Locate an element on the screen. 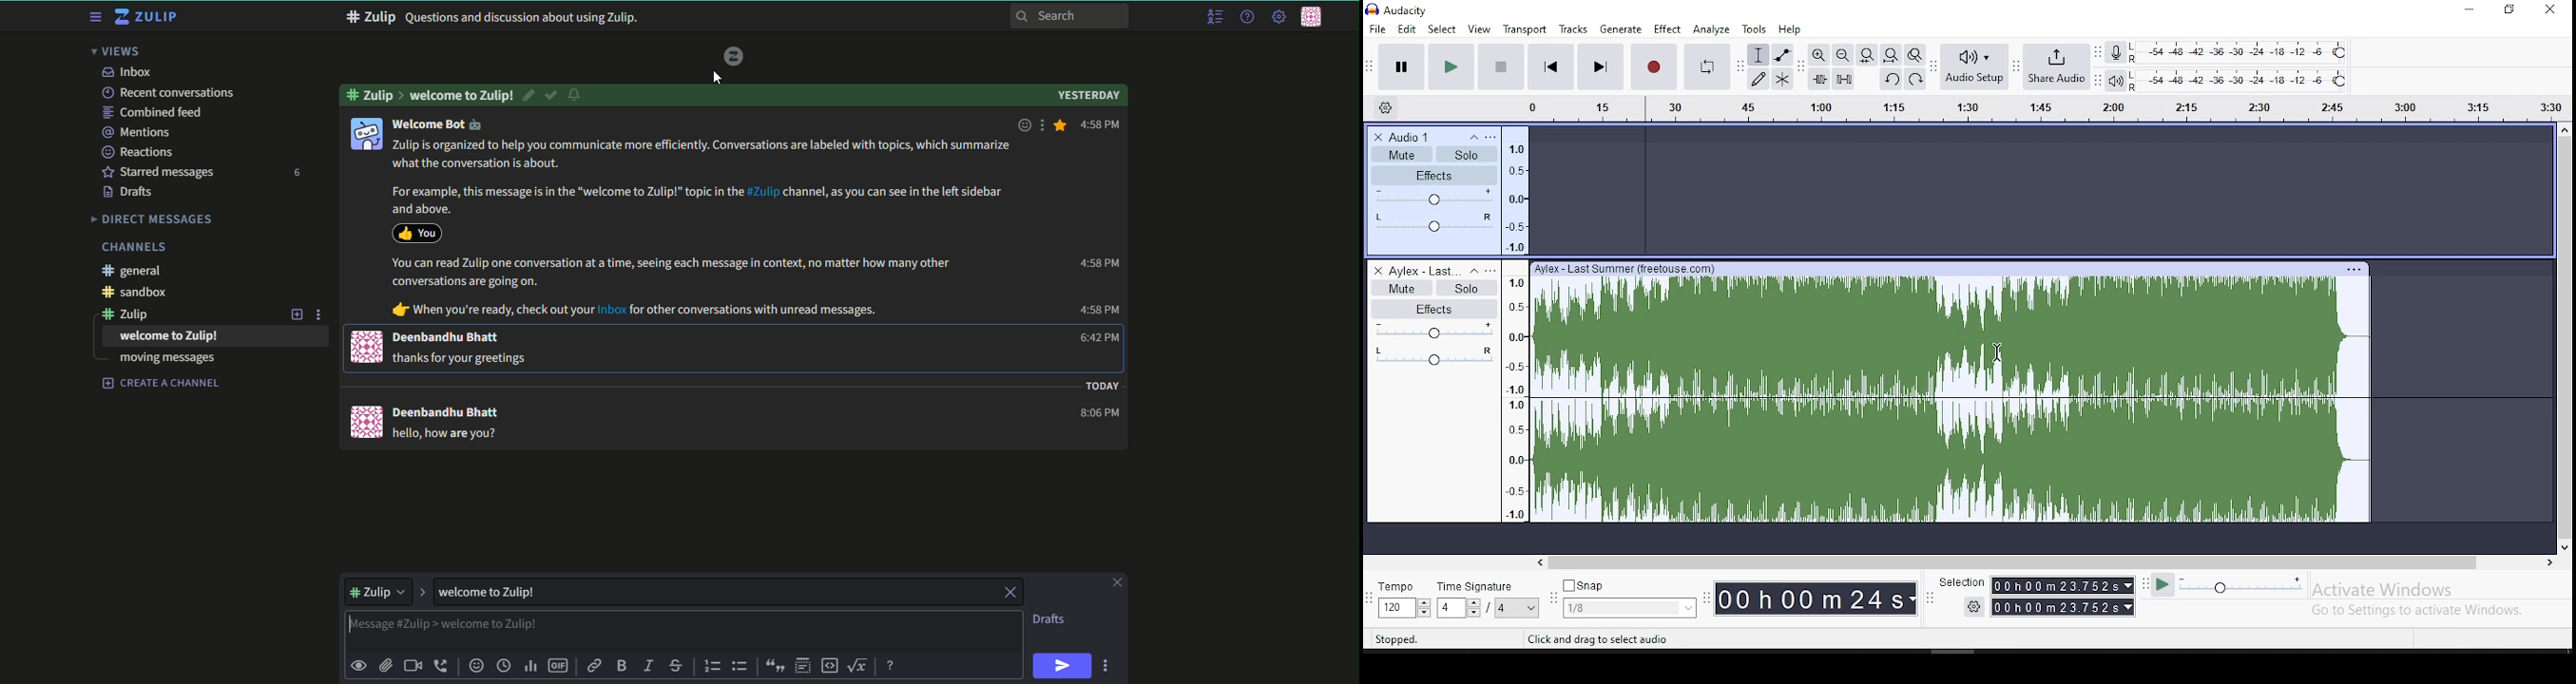 Image resolution: width=2576 pixels, height=700 pixels. volume is located at coordinates (1435, 200).